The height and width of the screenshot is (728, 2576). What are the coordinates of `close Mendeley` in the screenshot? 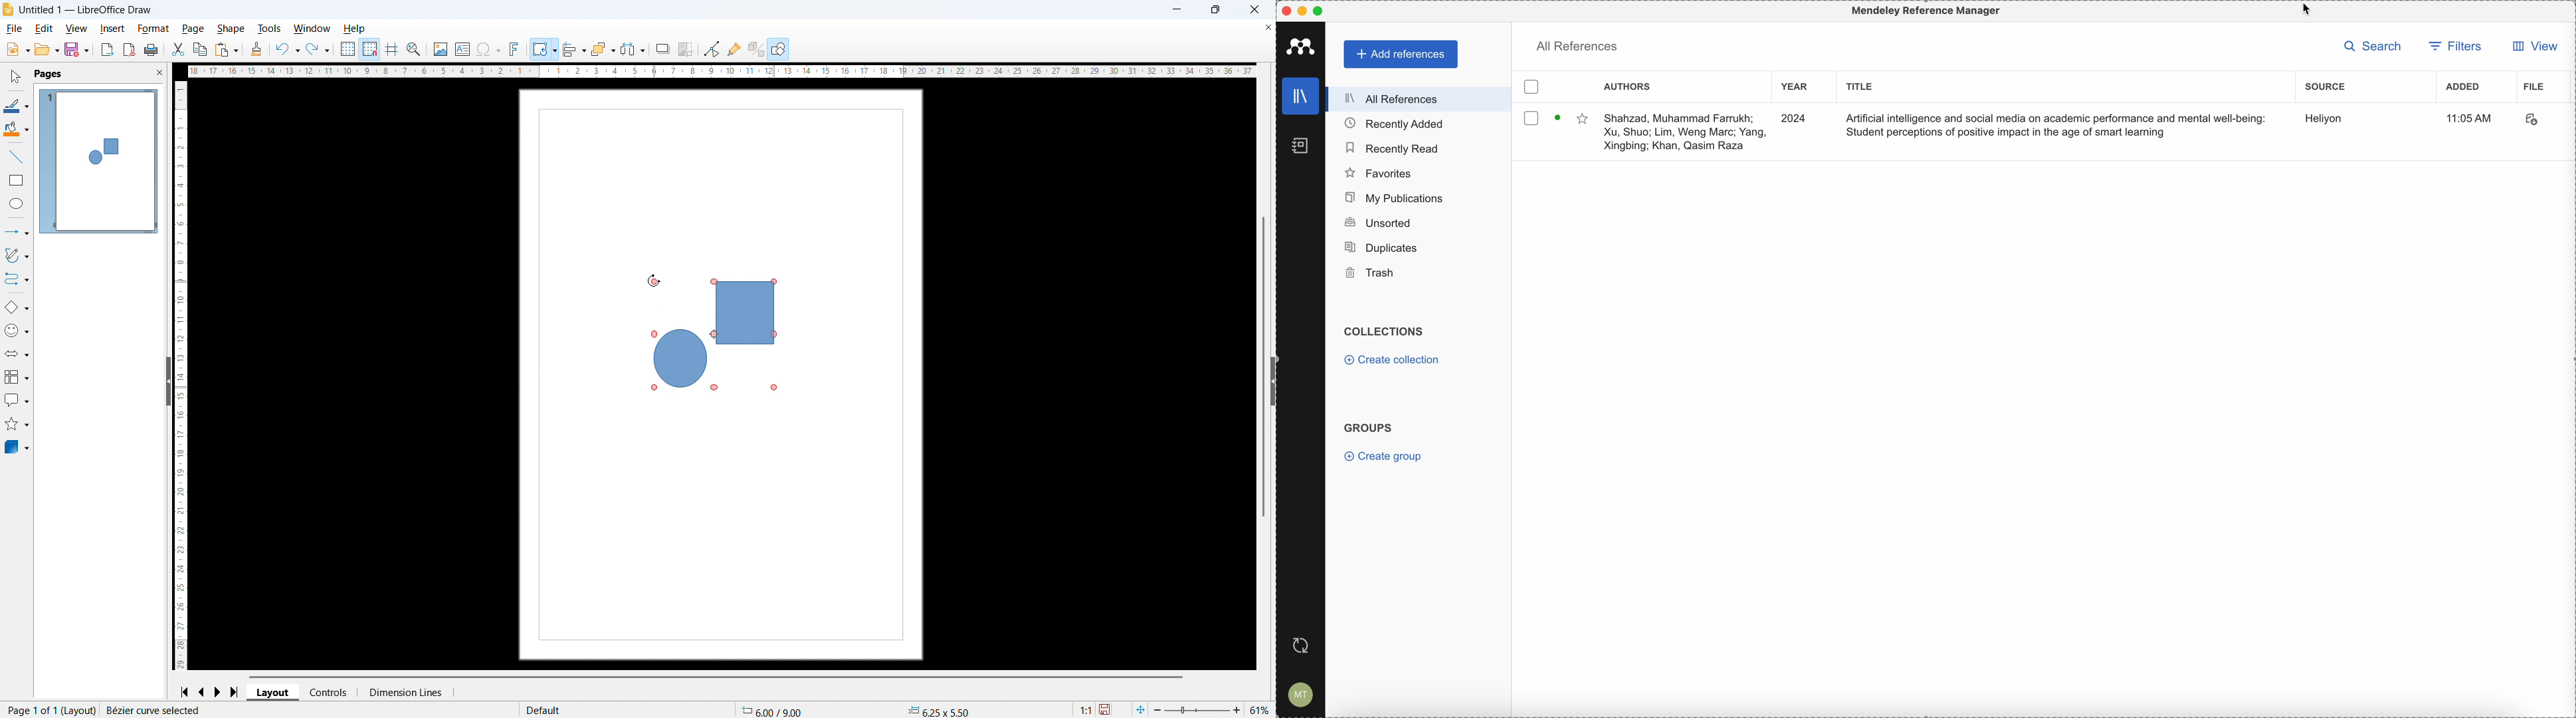 It's located at (1288, 11).